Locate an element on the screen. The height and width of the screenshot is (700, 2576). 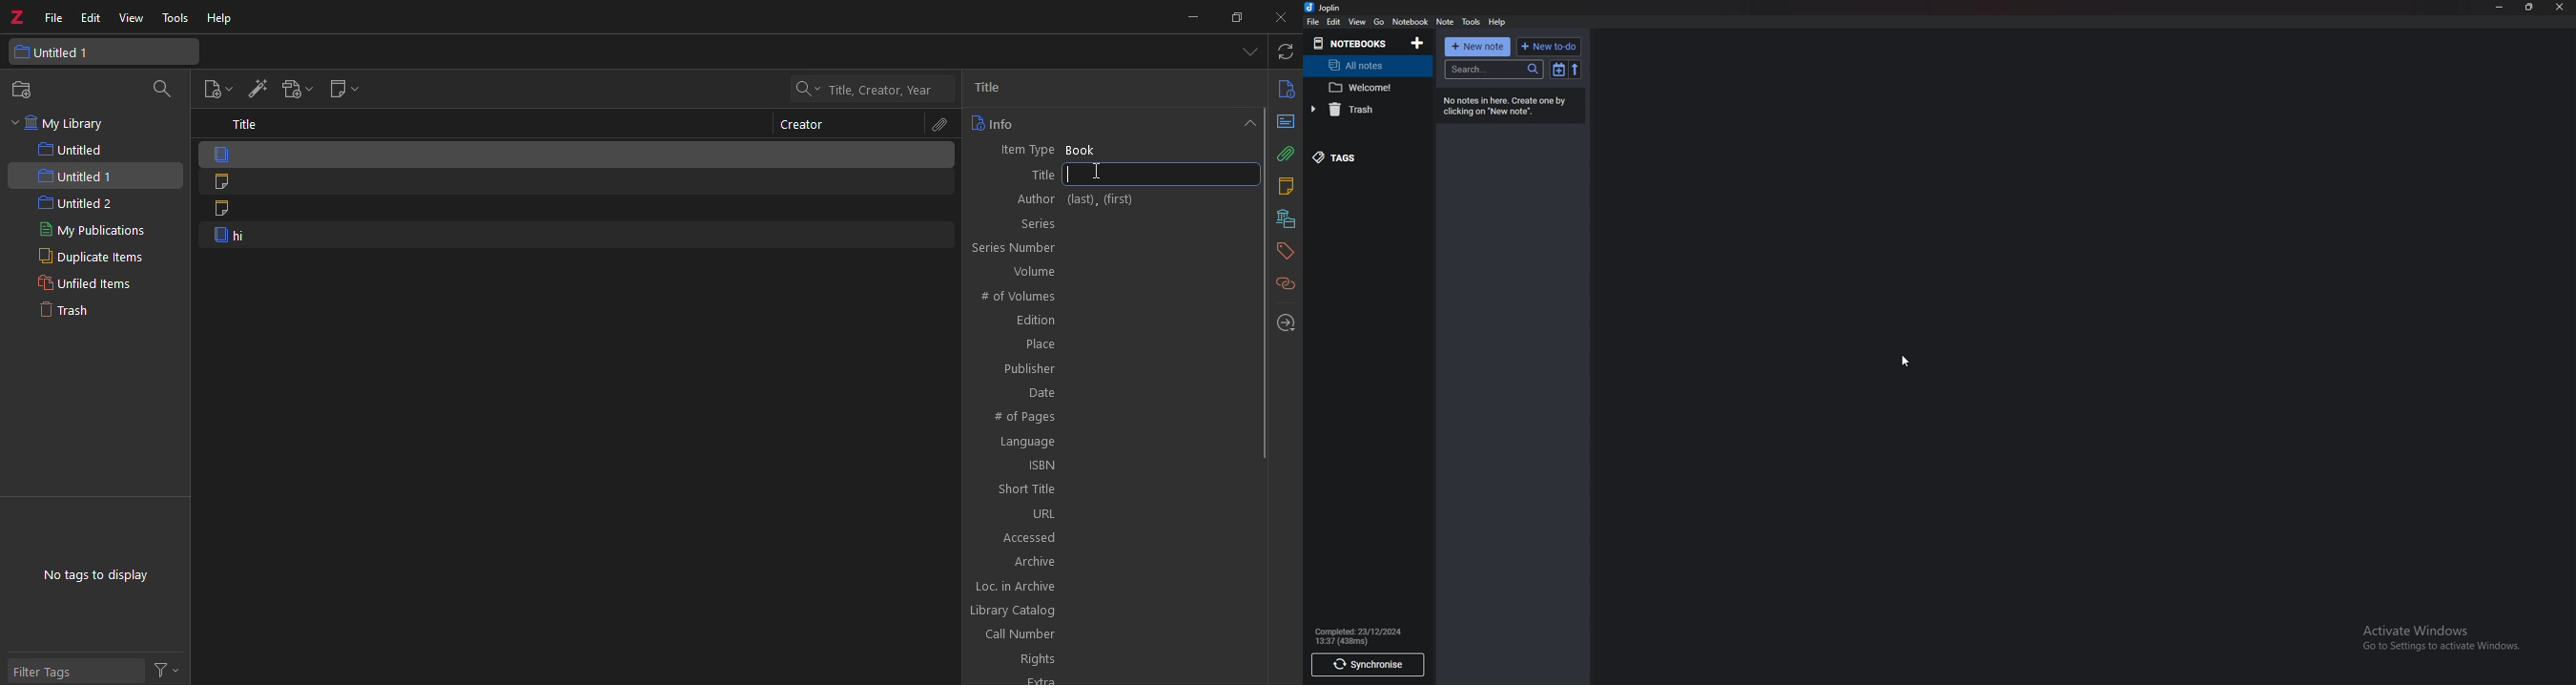
Resize is located at coordinates (2528, 8).